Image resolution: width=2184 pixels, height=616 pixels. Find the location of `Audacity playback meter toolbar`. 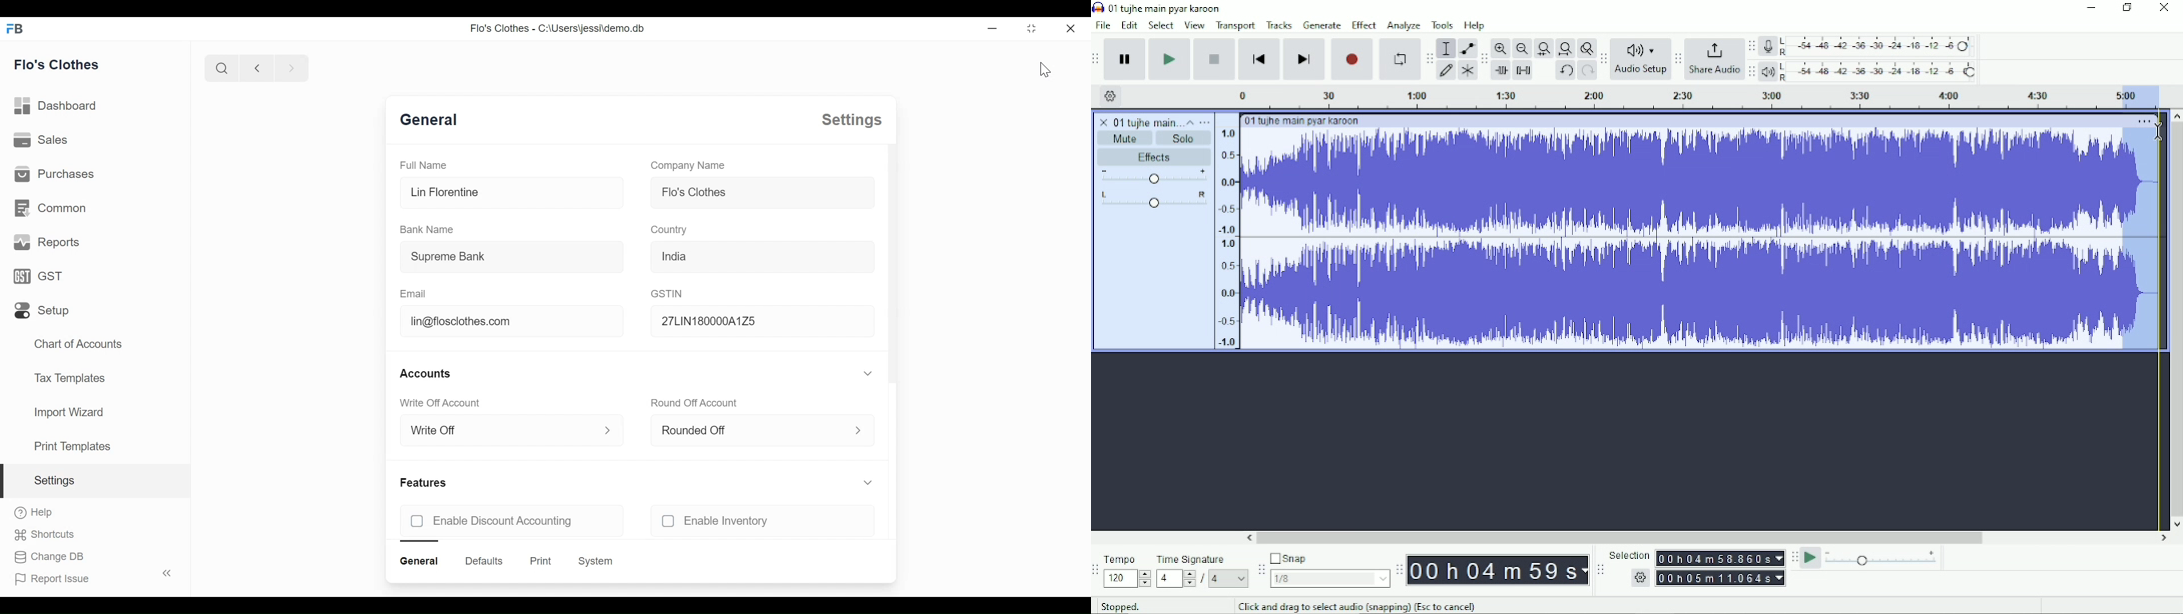

Audacity playback meter toolbar is located at coordinates (1753, 71).